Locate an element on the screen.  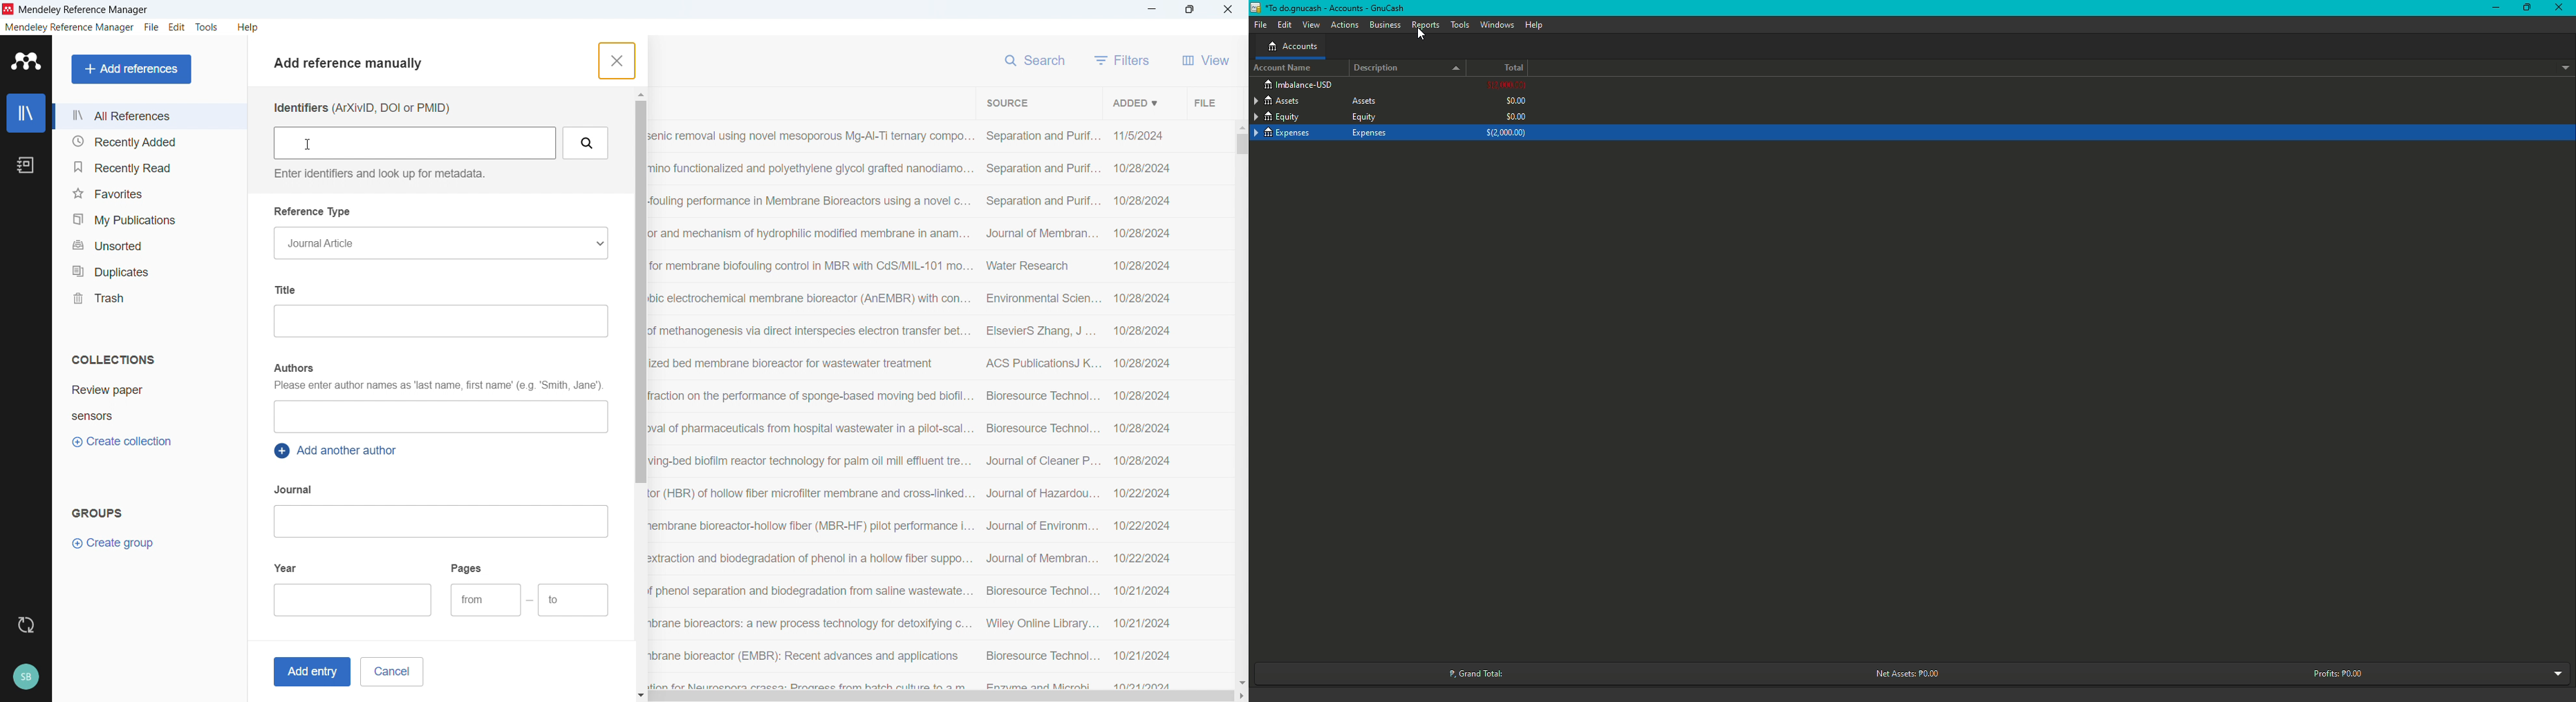
Source of individual entries  is located at coordinates (1041, 408).